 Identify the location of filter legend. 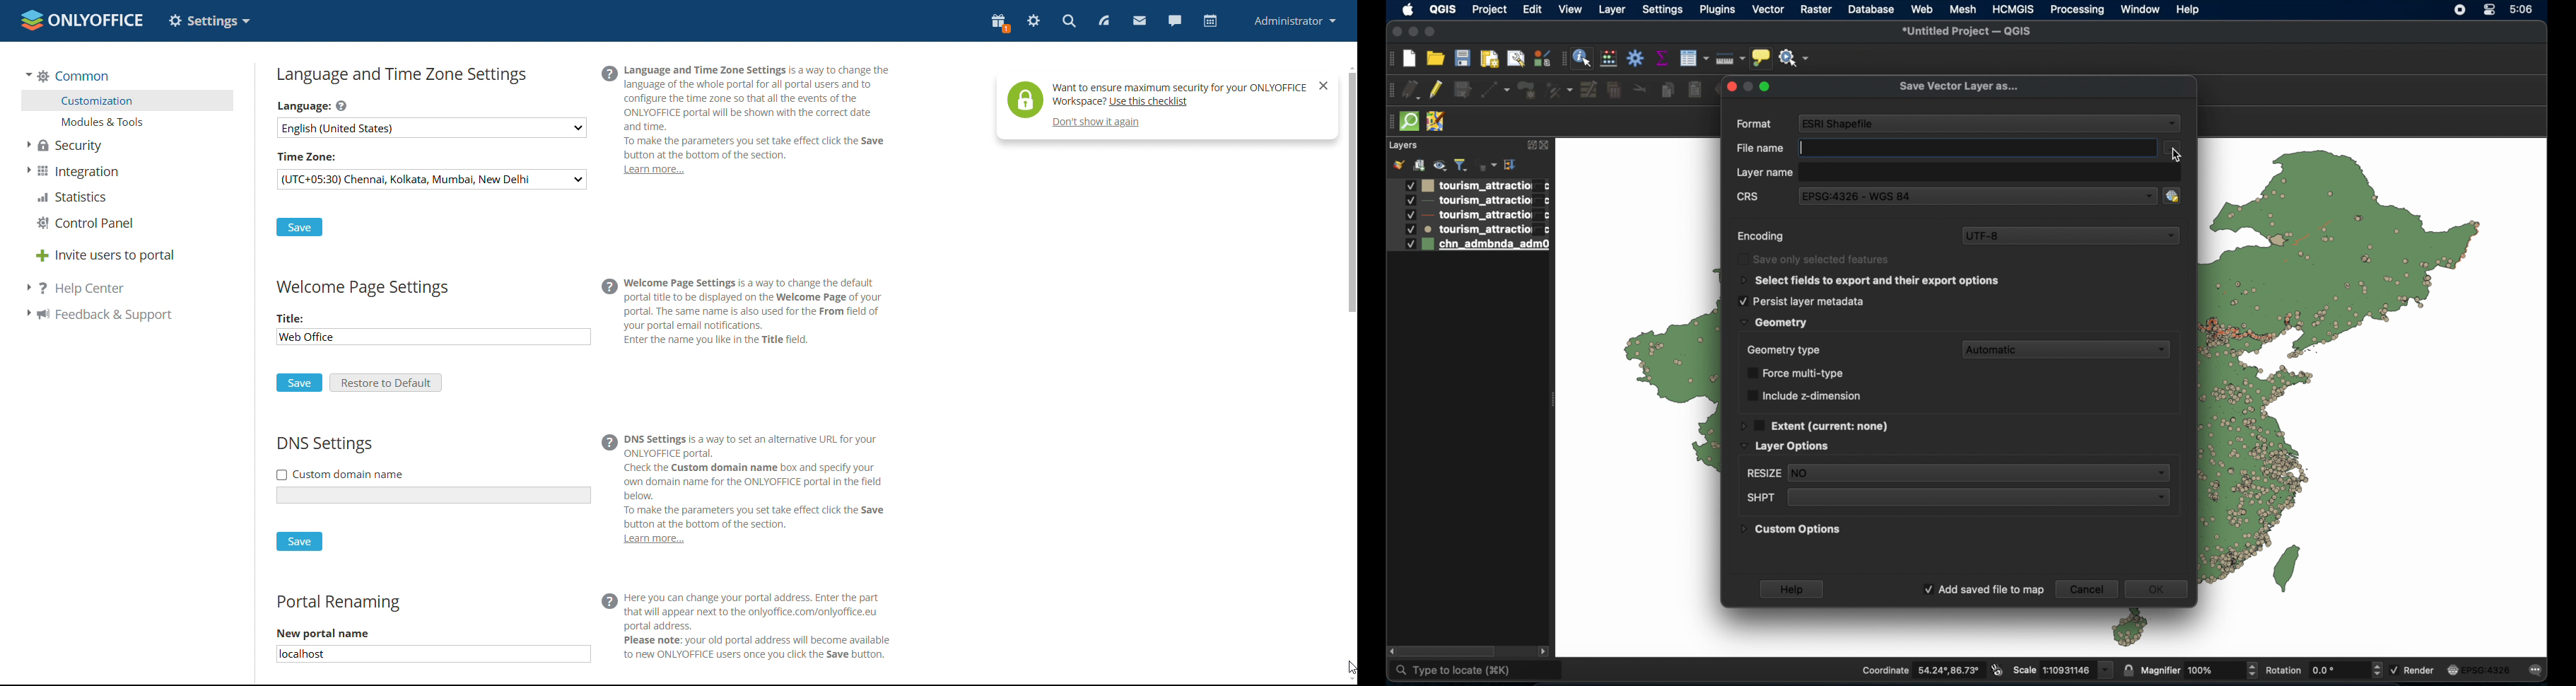
(1461, 165).